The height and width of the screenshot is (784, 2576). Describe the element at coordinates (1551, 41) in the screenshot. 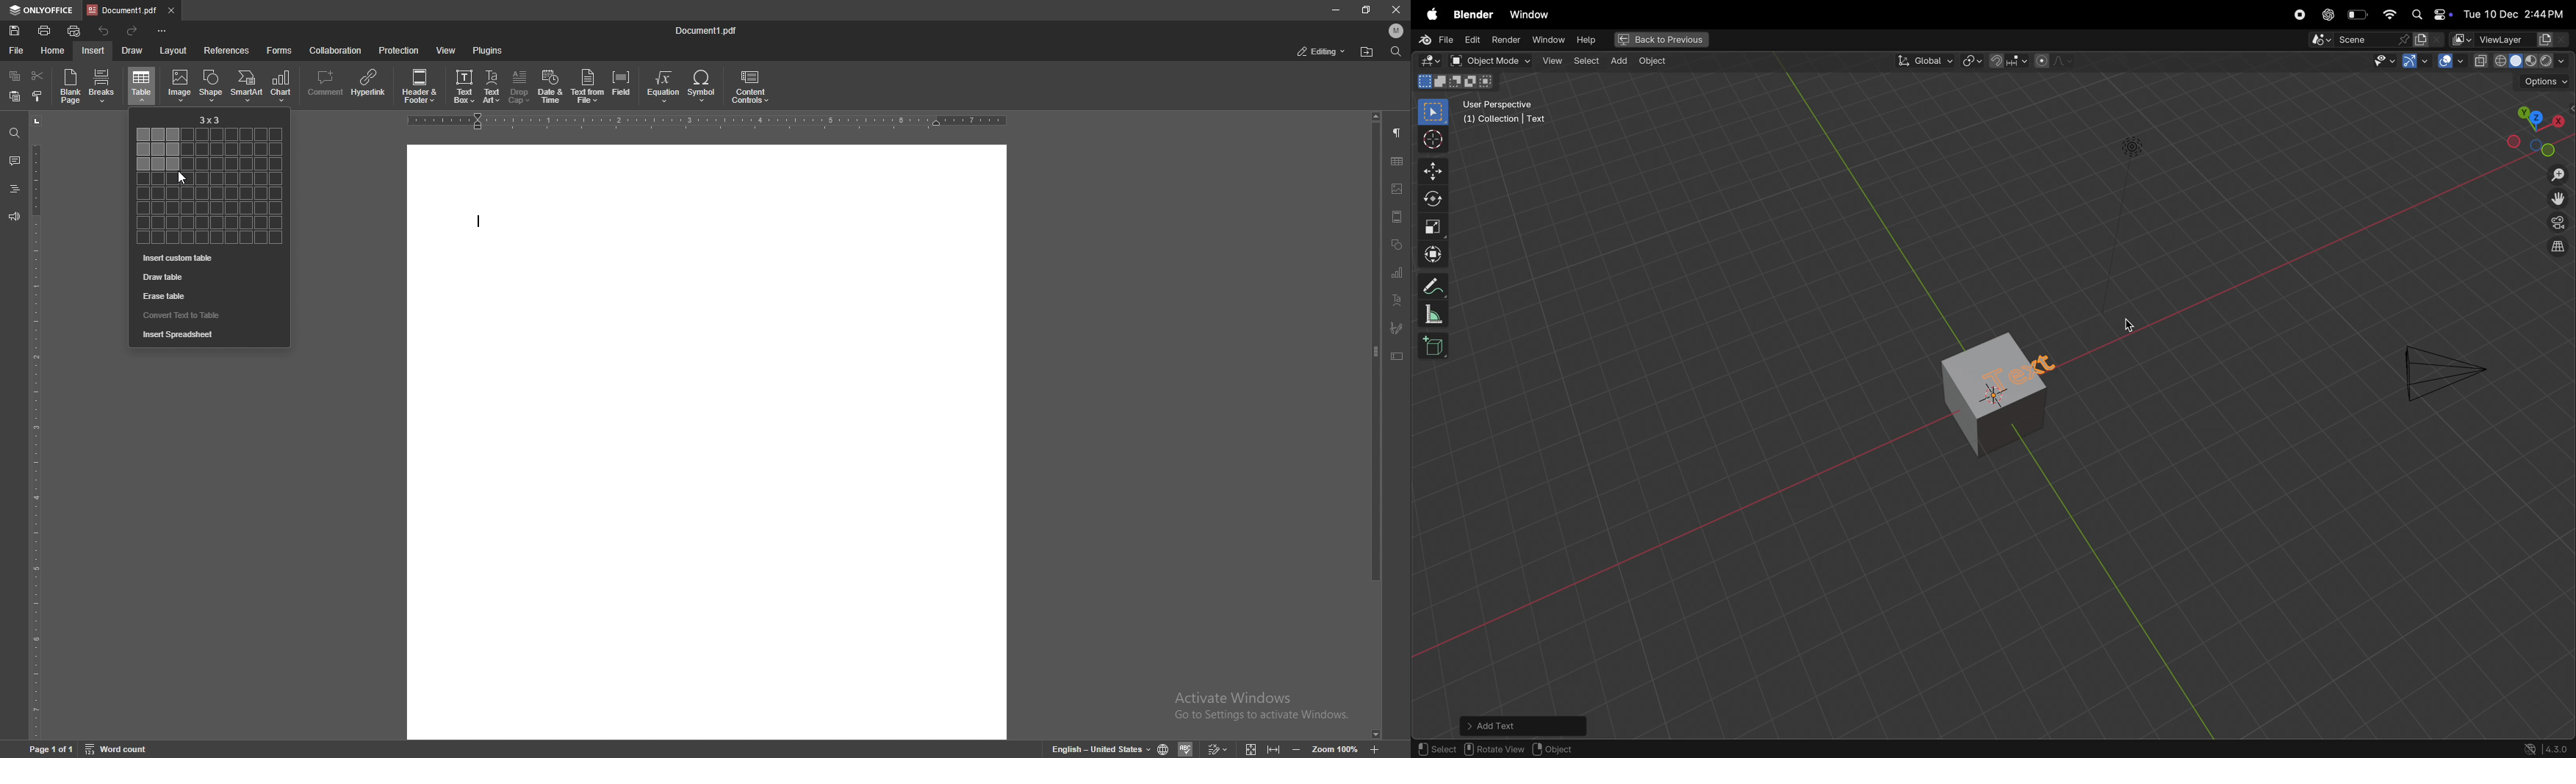

I see `Window` at that location.